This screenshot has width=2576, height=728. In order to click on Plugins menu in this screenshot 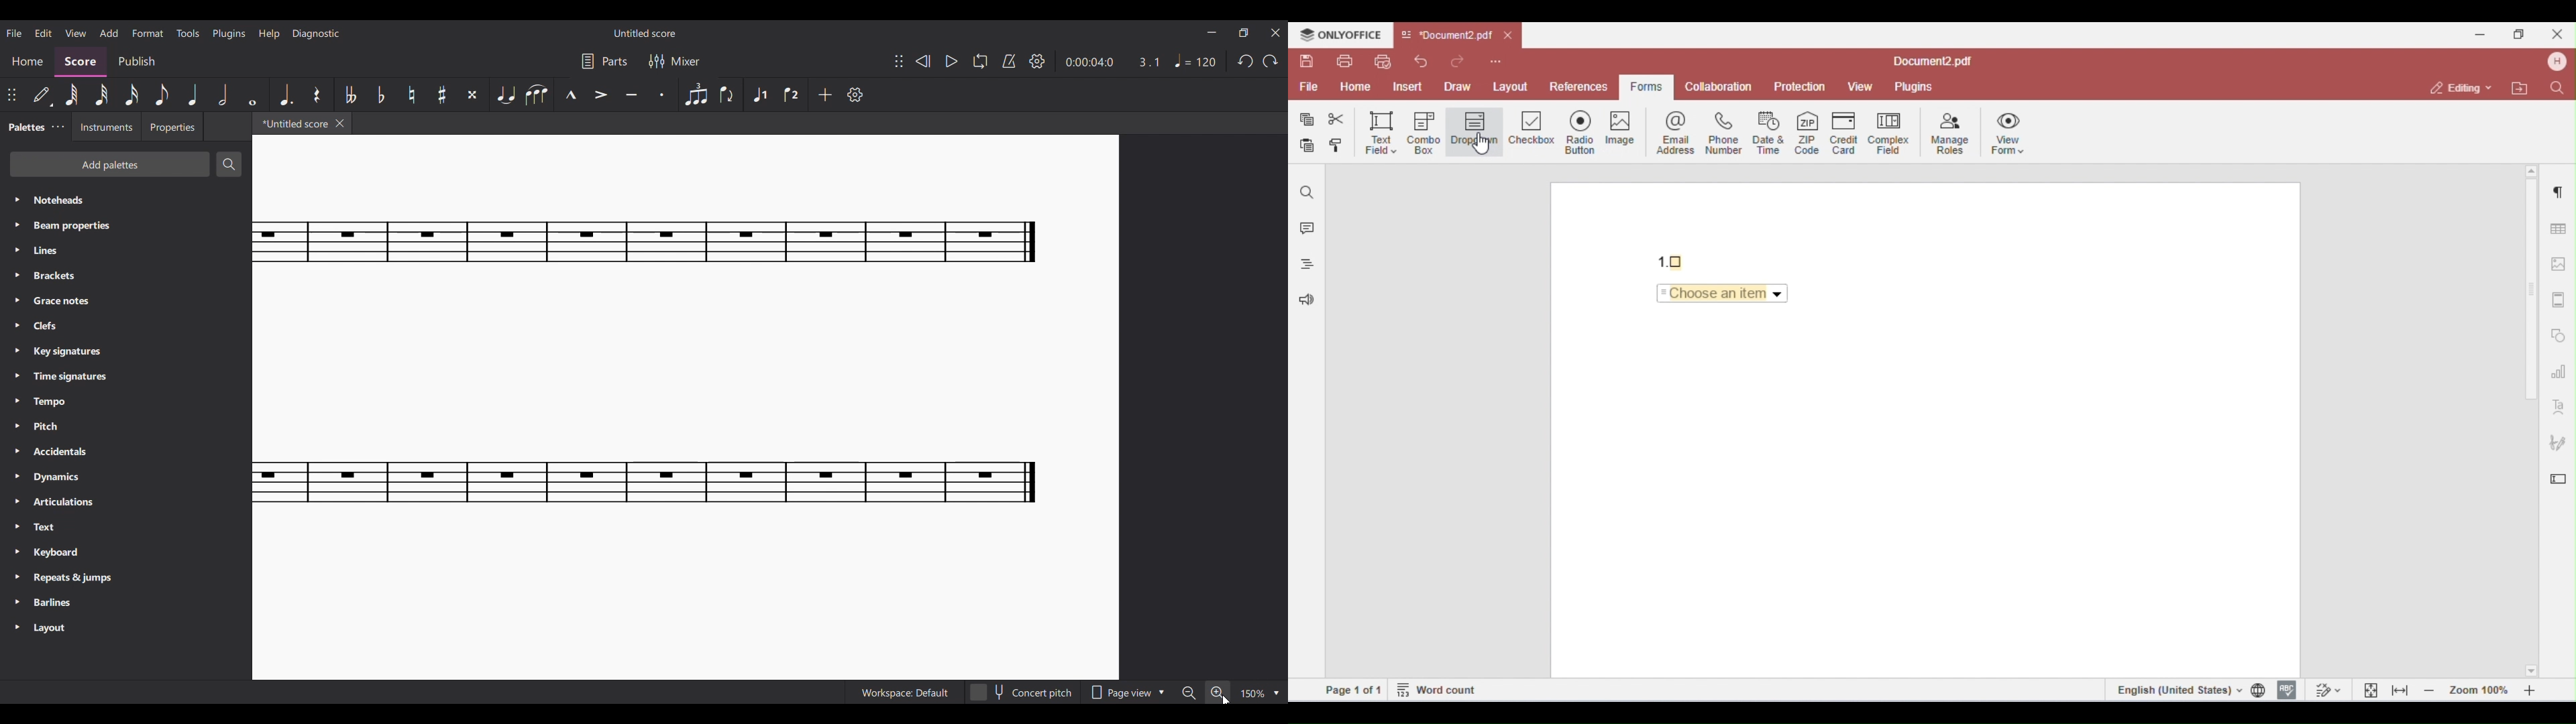, I will do `click(229, 34)`.